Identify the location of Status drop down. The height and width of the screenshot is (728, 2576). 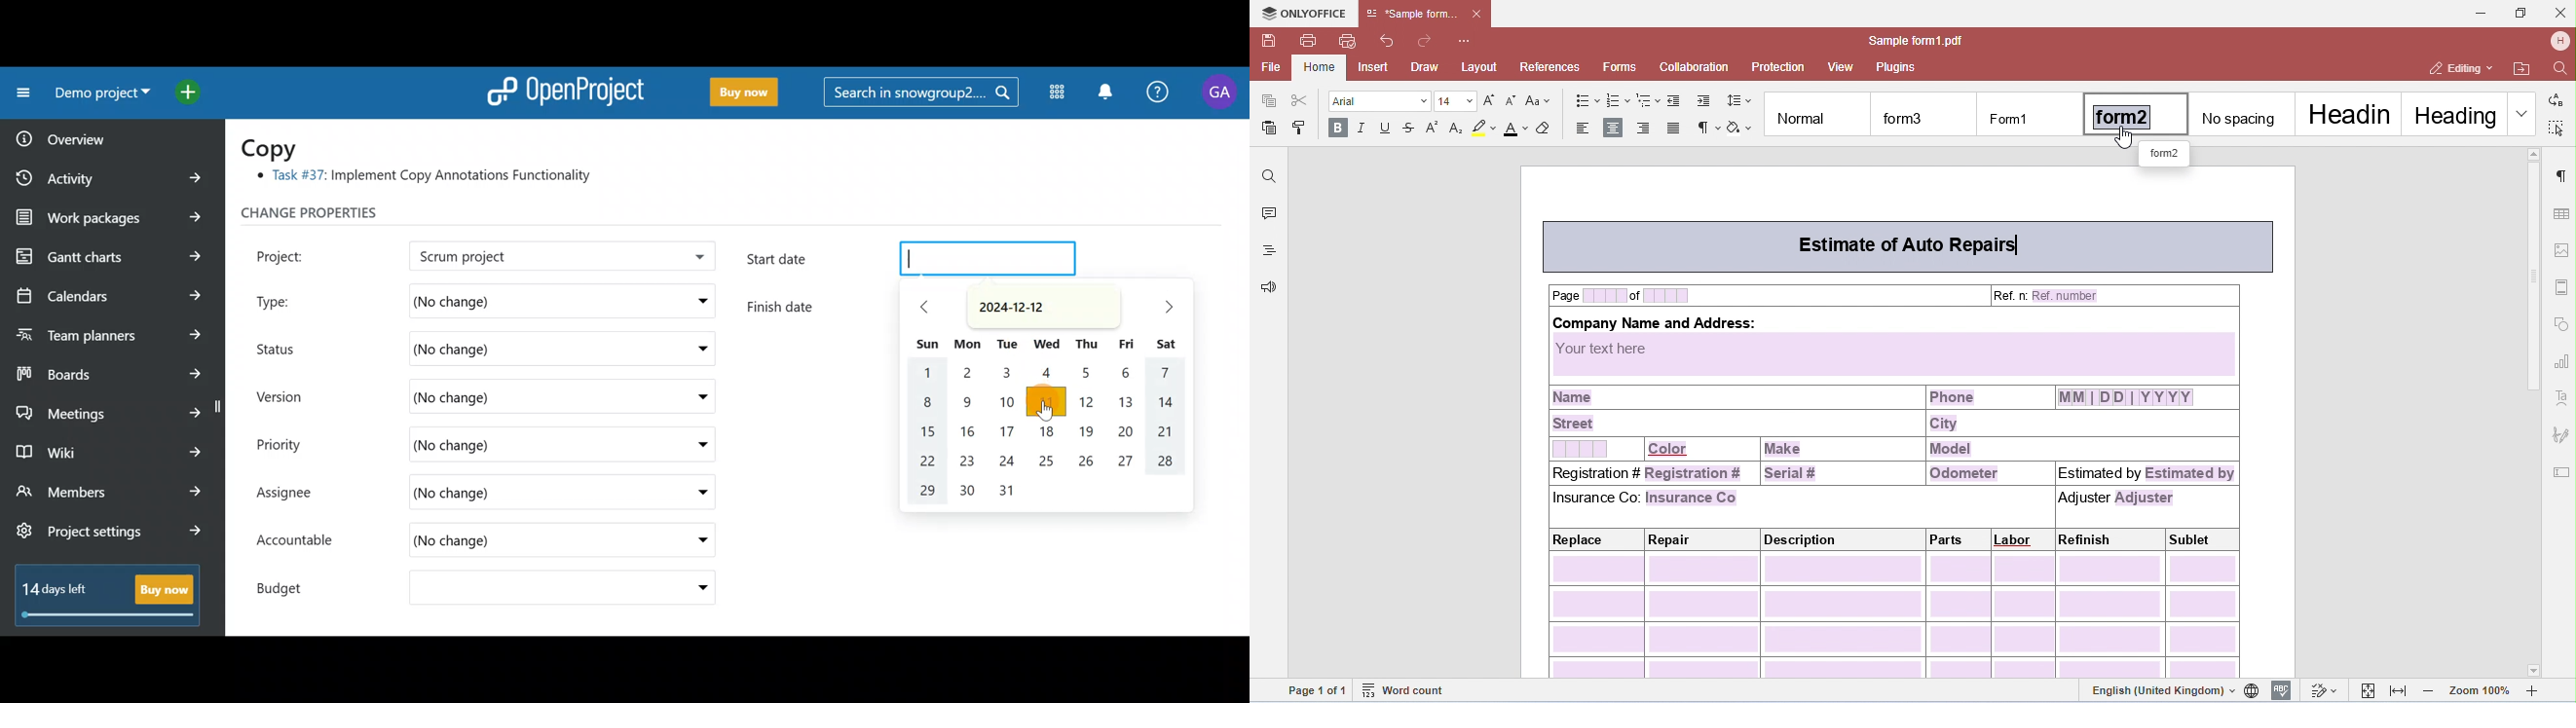
(699, 349).